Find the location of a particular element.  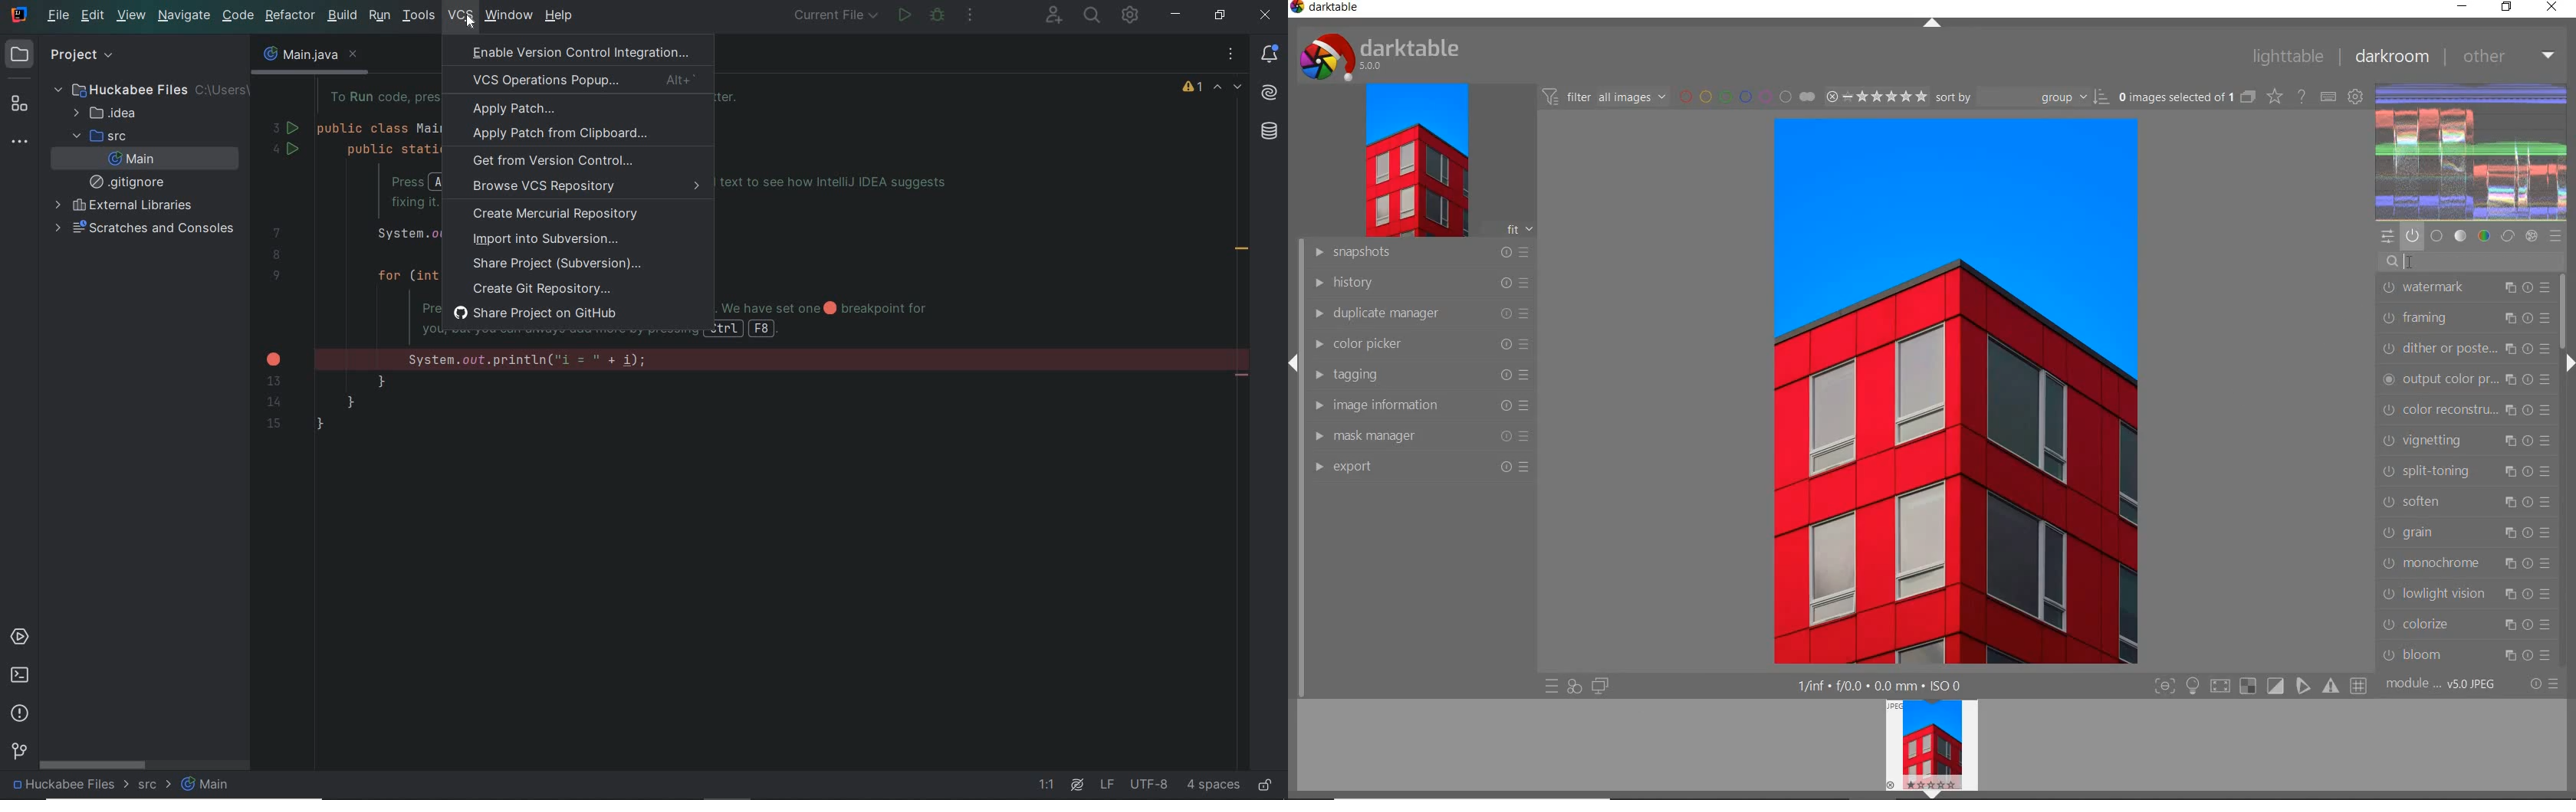

base is located at coordinates (2436, 234).